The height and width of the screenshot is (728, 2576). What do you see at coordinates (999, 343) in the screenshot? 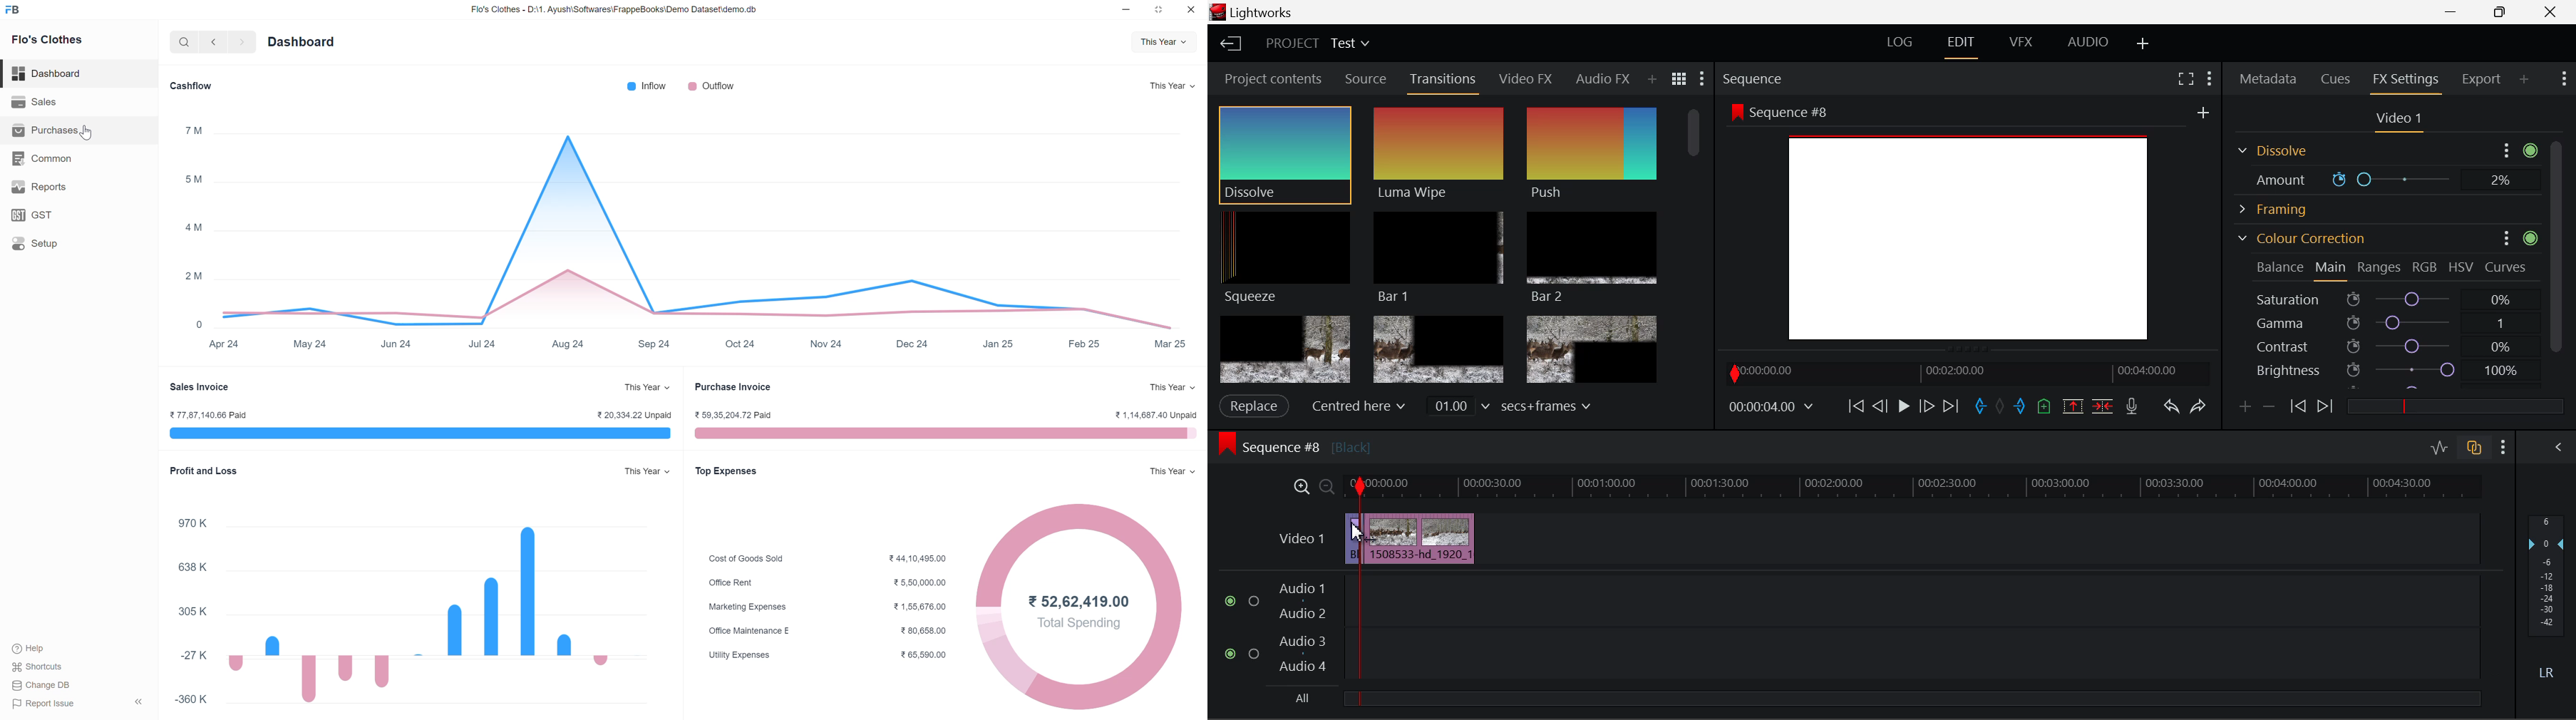
I see `jan 25` at bounding box center [999, 343].